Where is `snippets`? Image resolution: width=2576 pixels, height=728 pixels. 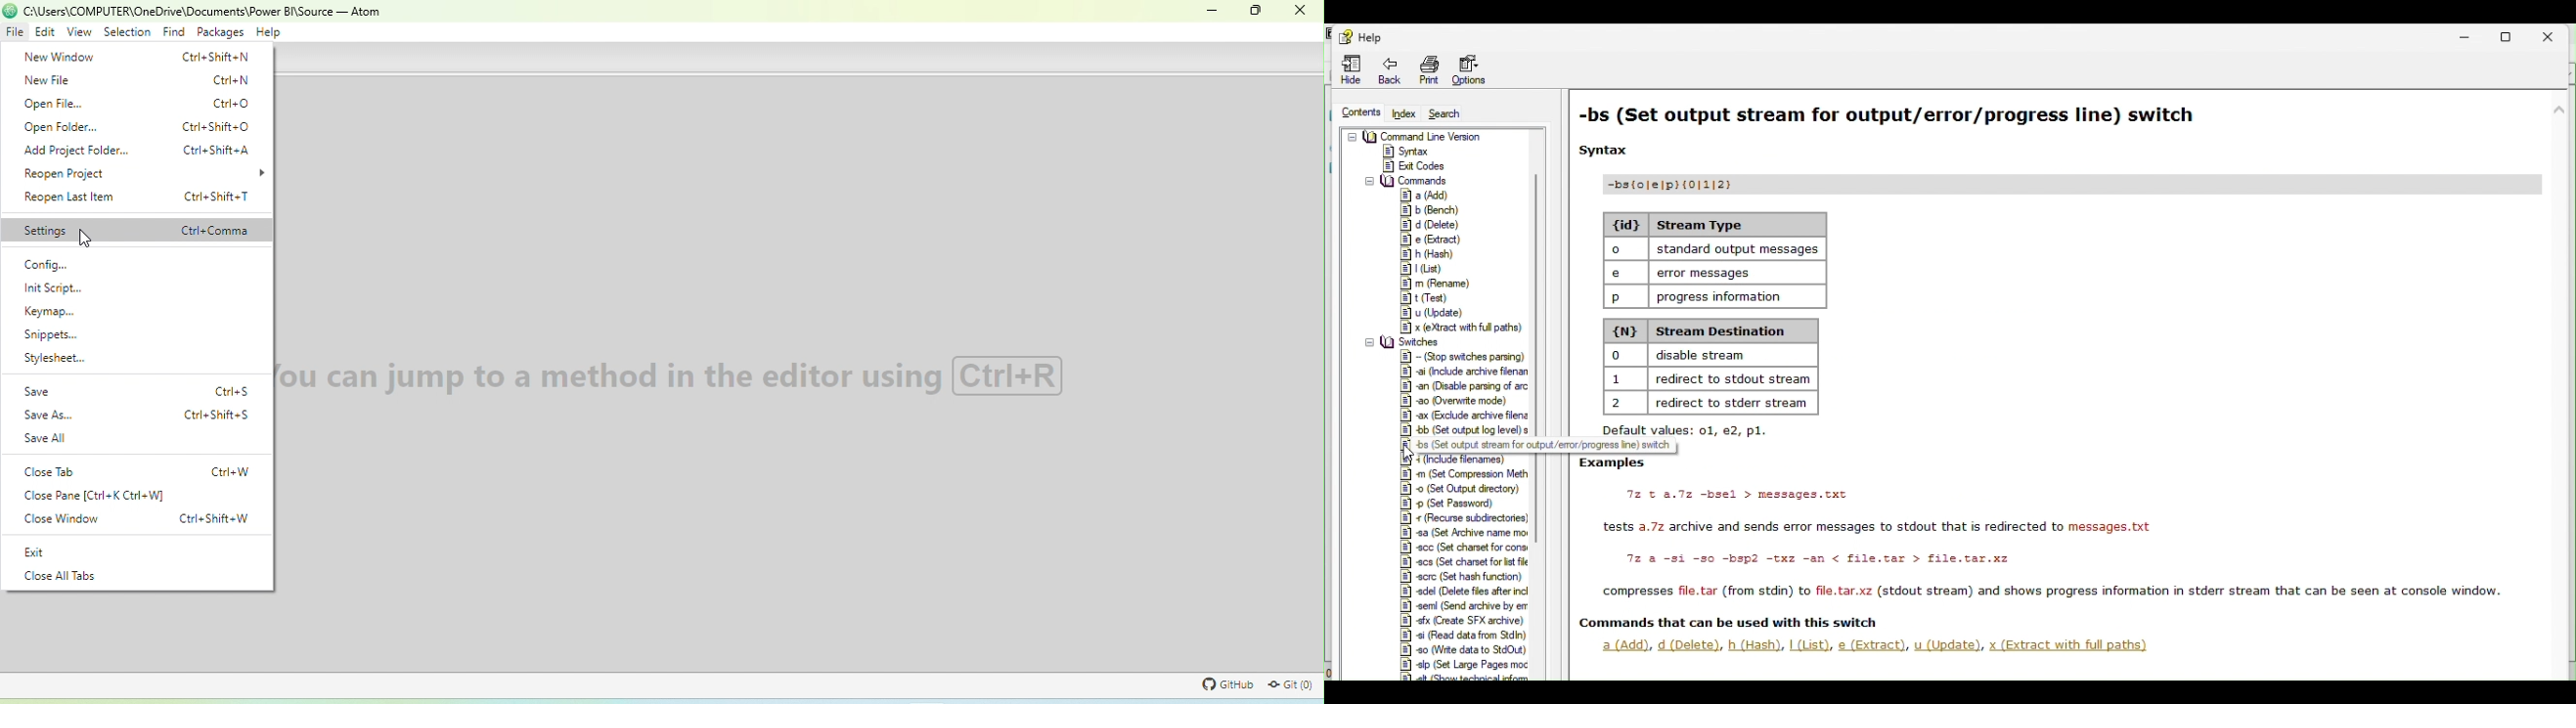
snippets is located at coordinates (50, 335).